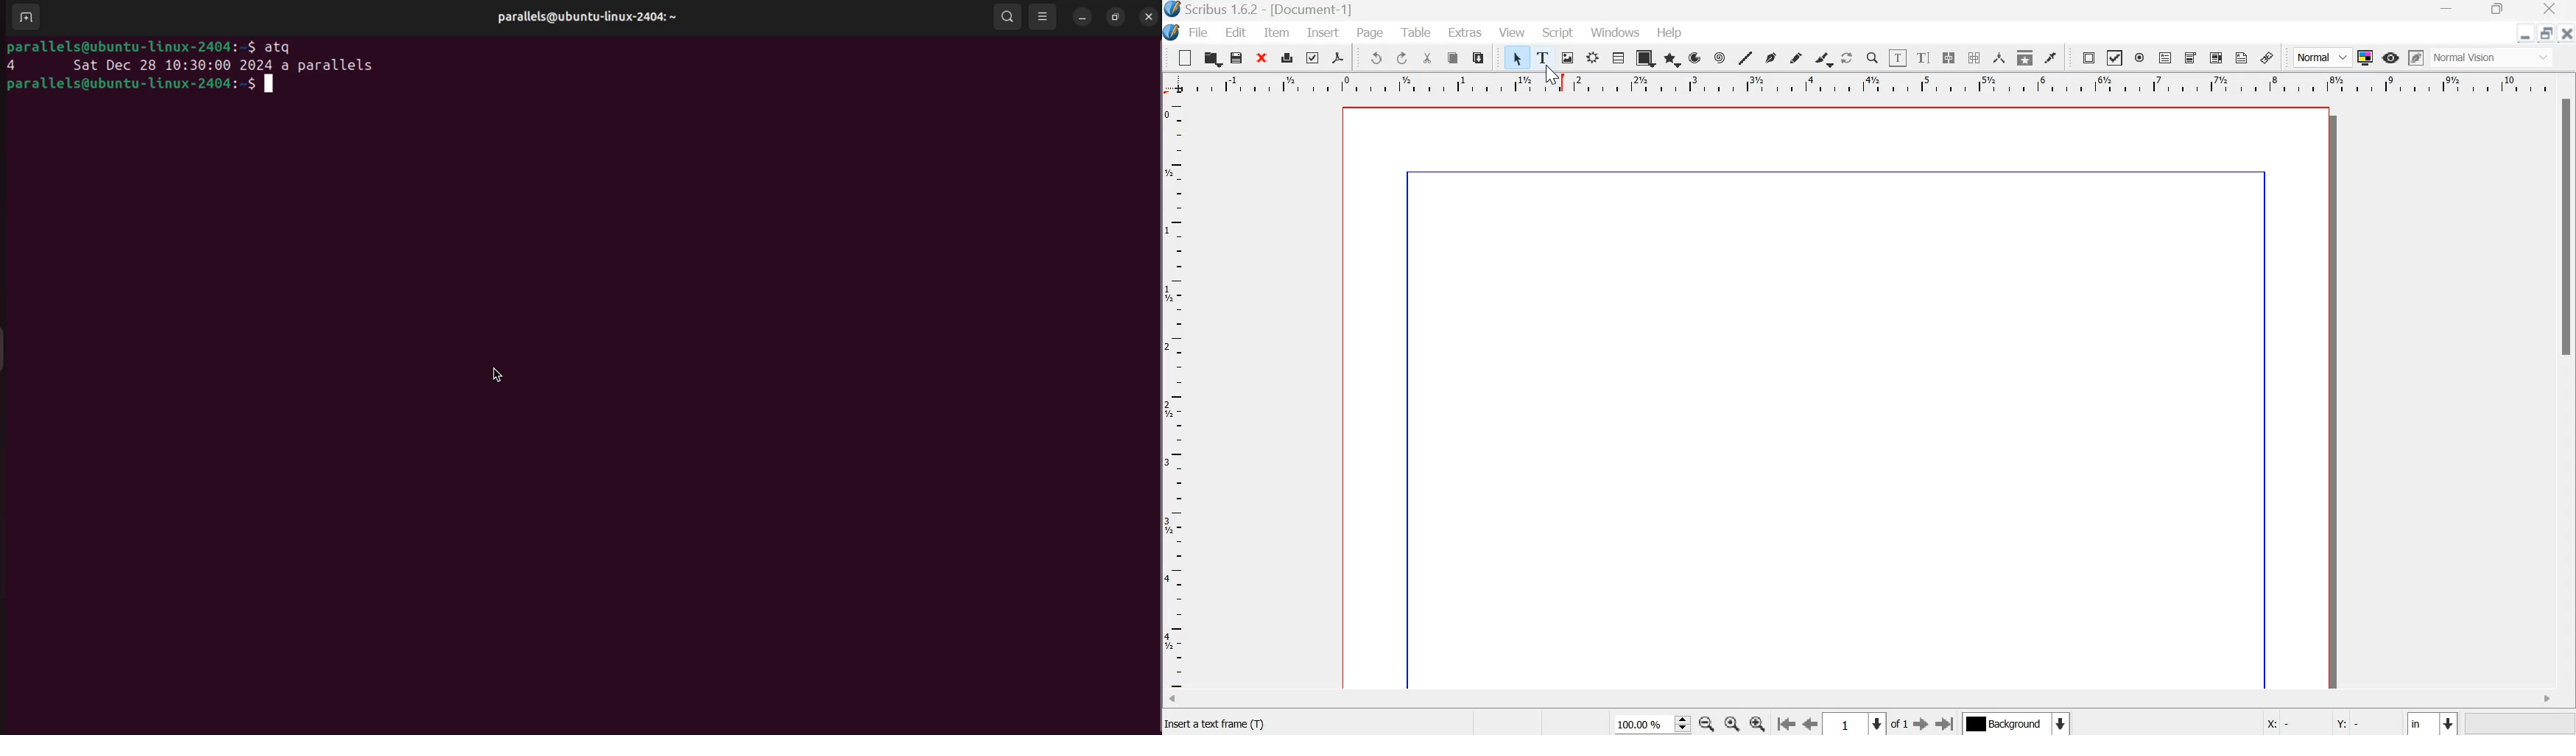  I want to click on Scribus 1.6.2 - [Document-1], so click(1267, 10).